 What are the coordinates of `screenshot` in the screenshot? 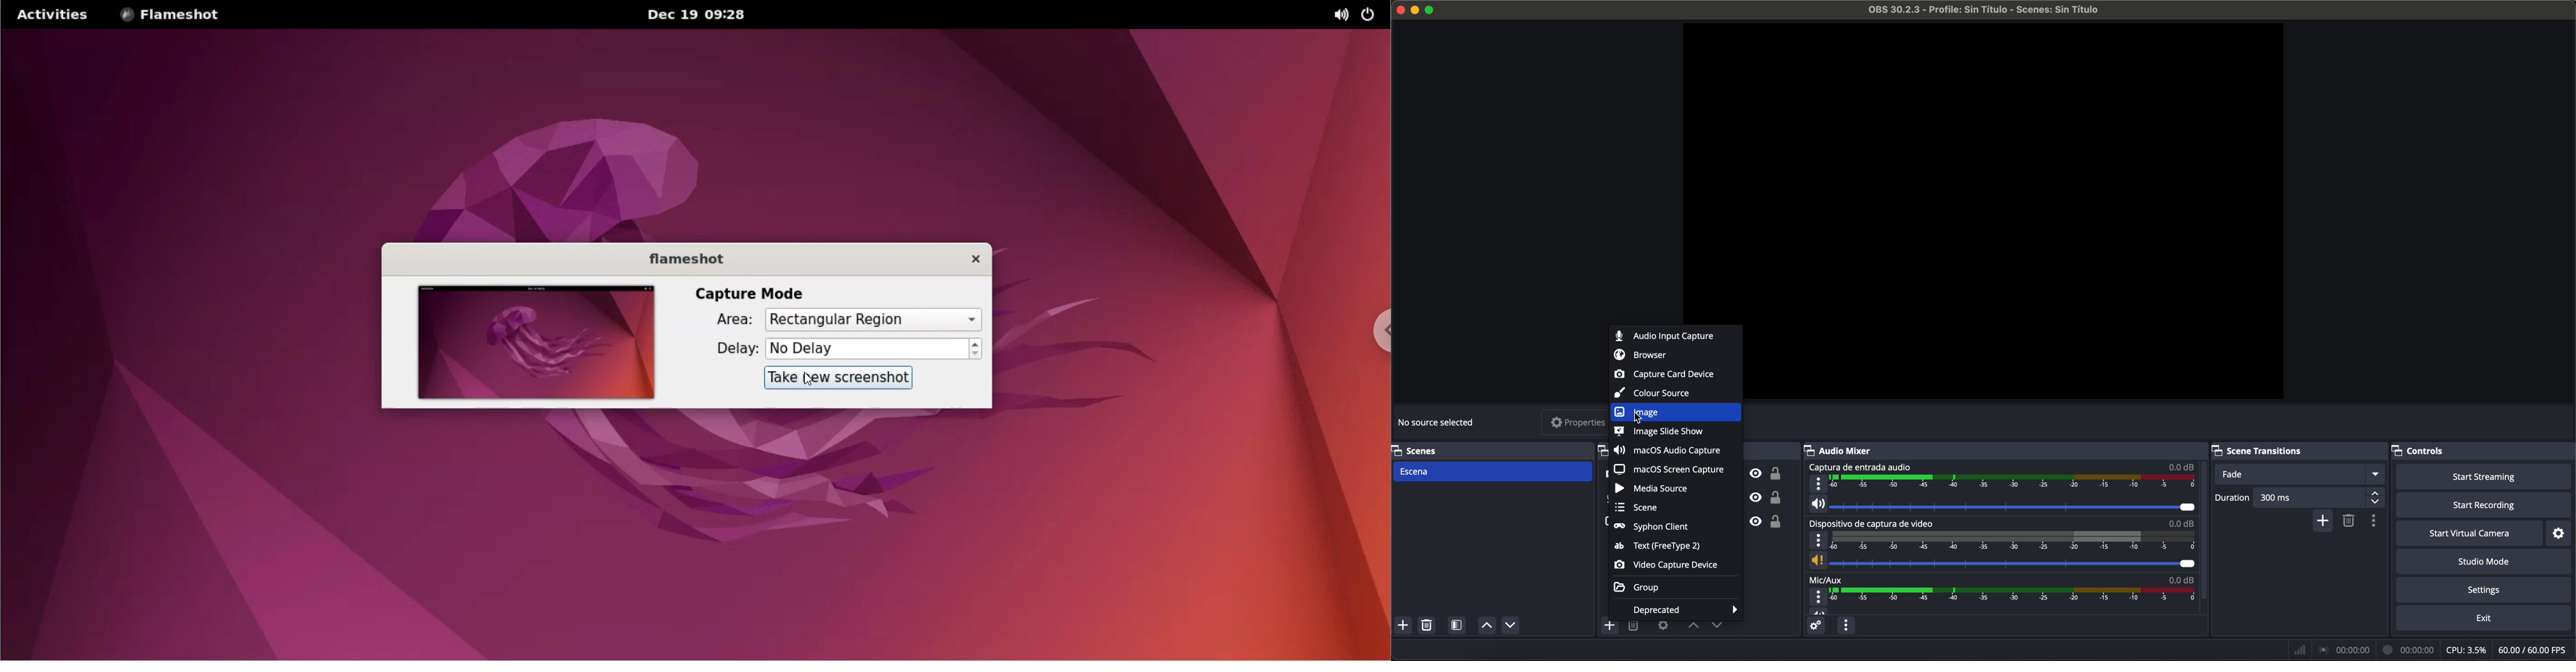 It's located at (1606, 522).